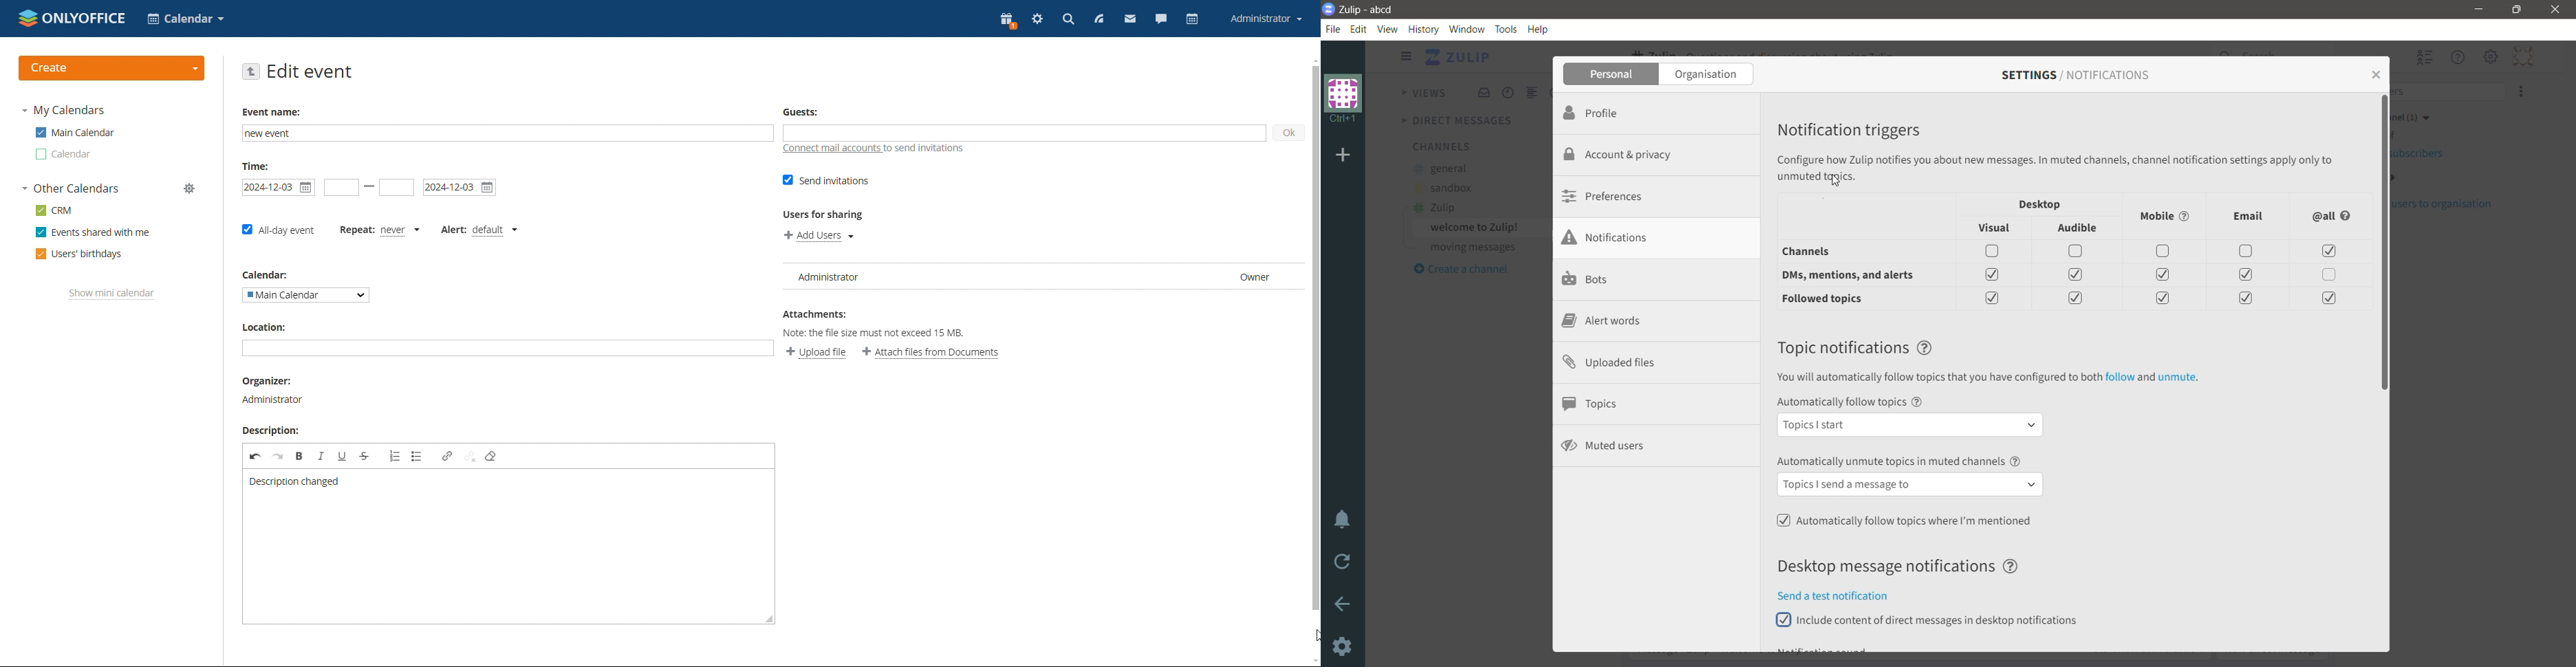 The width and height of the screenshot is (2576, 672). What do you see at coordinates (2168, 216) in the screenshot?
I see `mobile` at bounding box center [2168, 216].